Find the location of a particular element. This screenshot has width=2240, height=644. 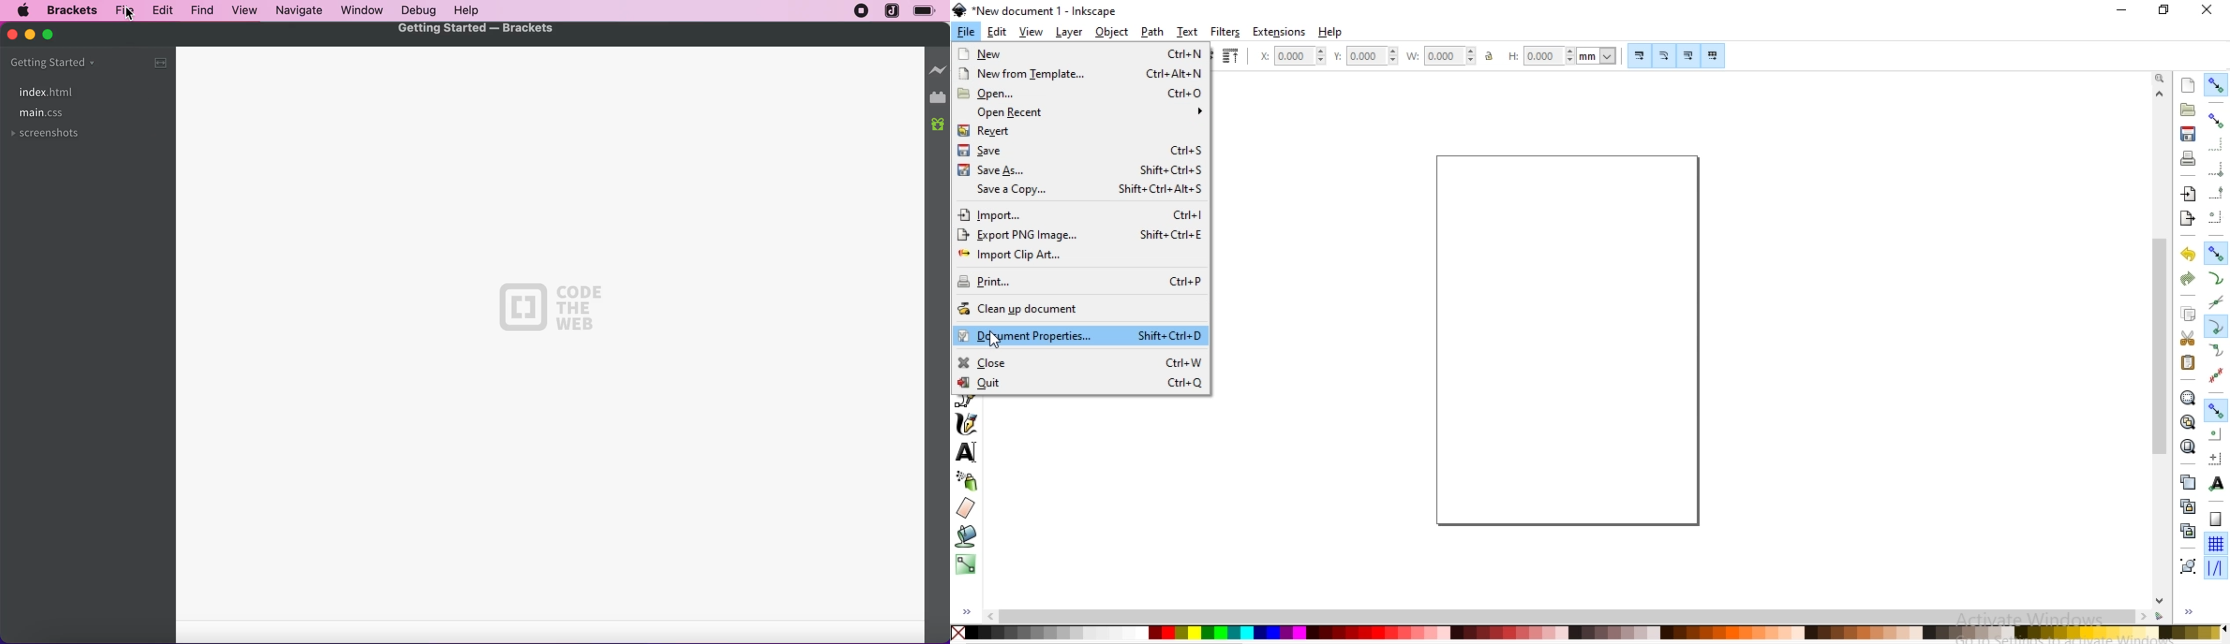

close is located at coordinates (13, 35).